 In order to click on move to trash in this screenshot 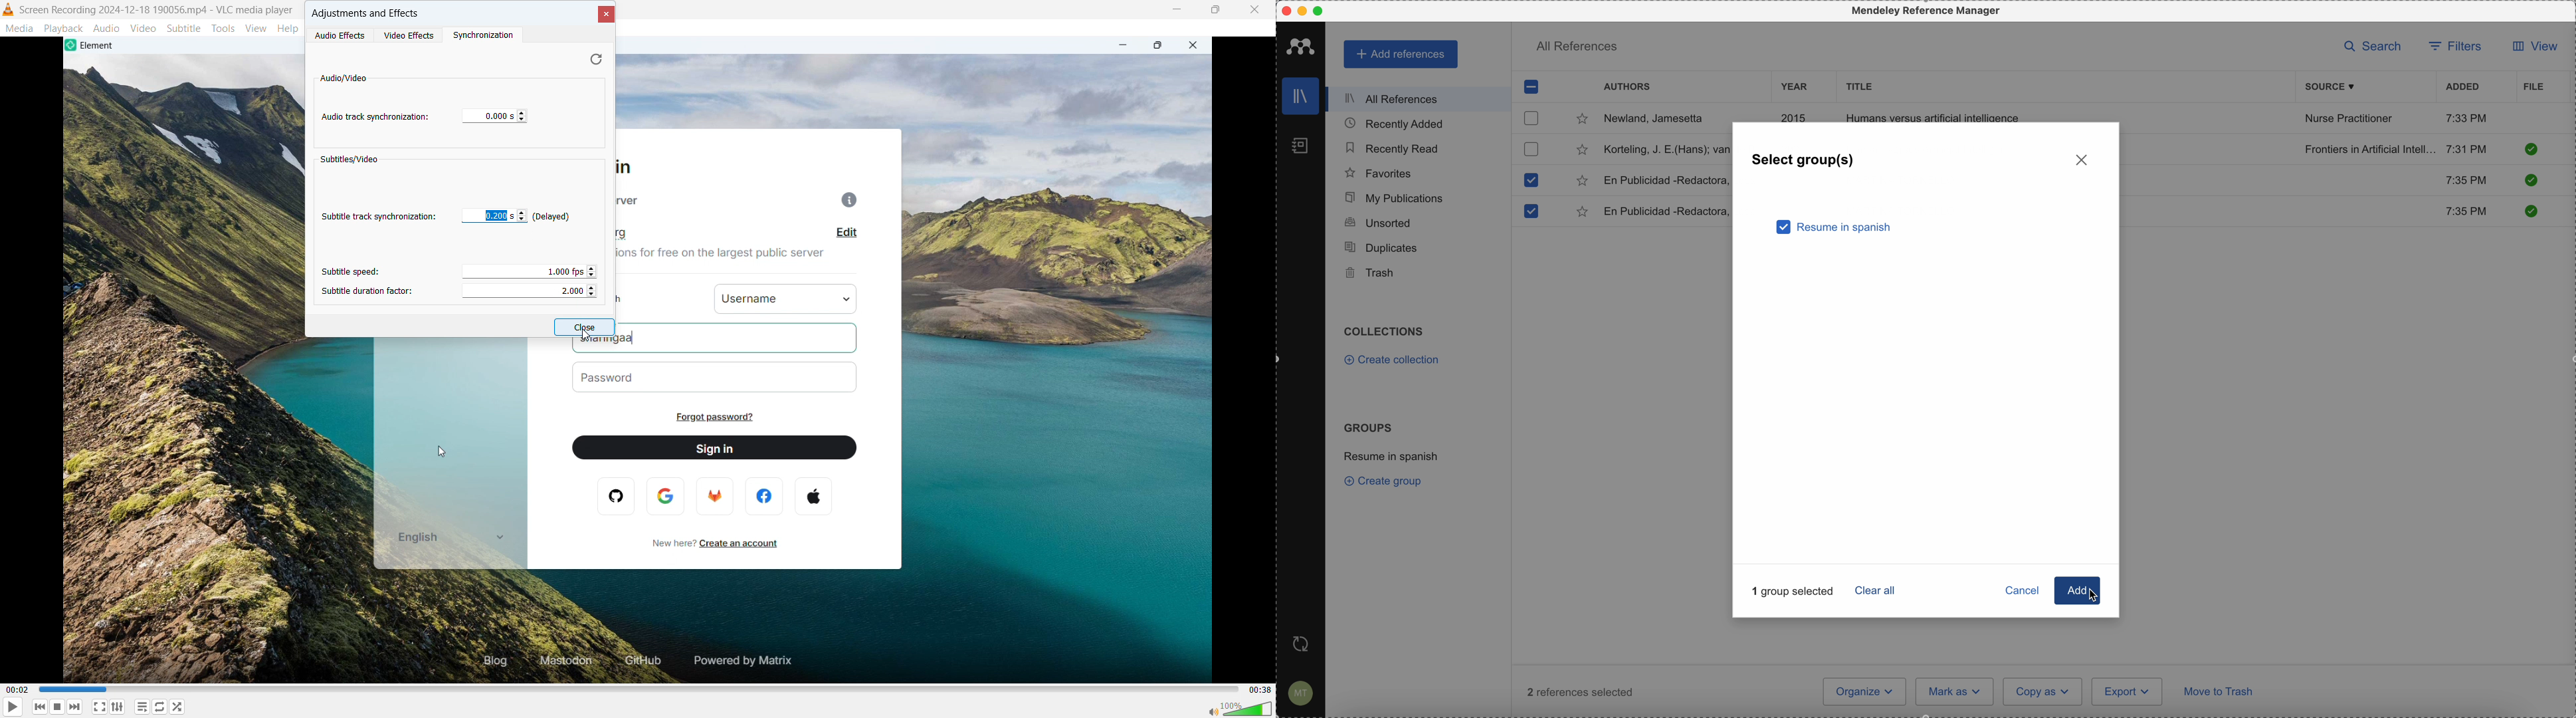, I will do `click(2220, 693)`.